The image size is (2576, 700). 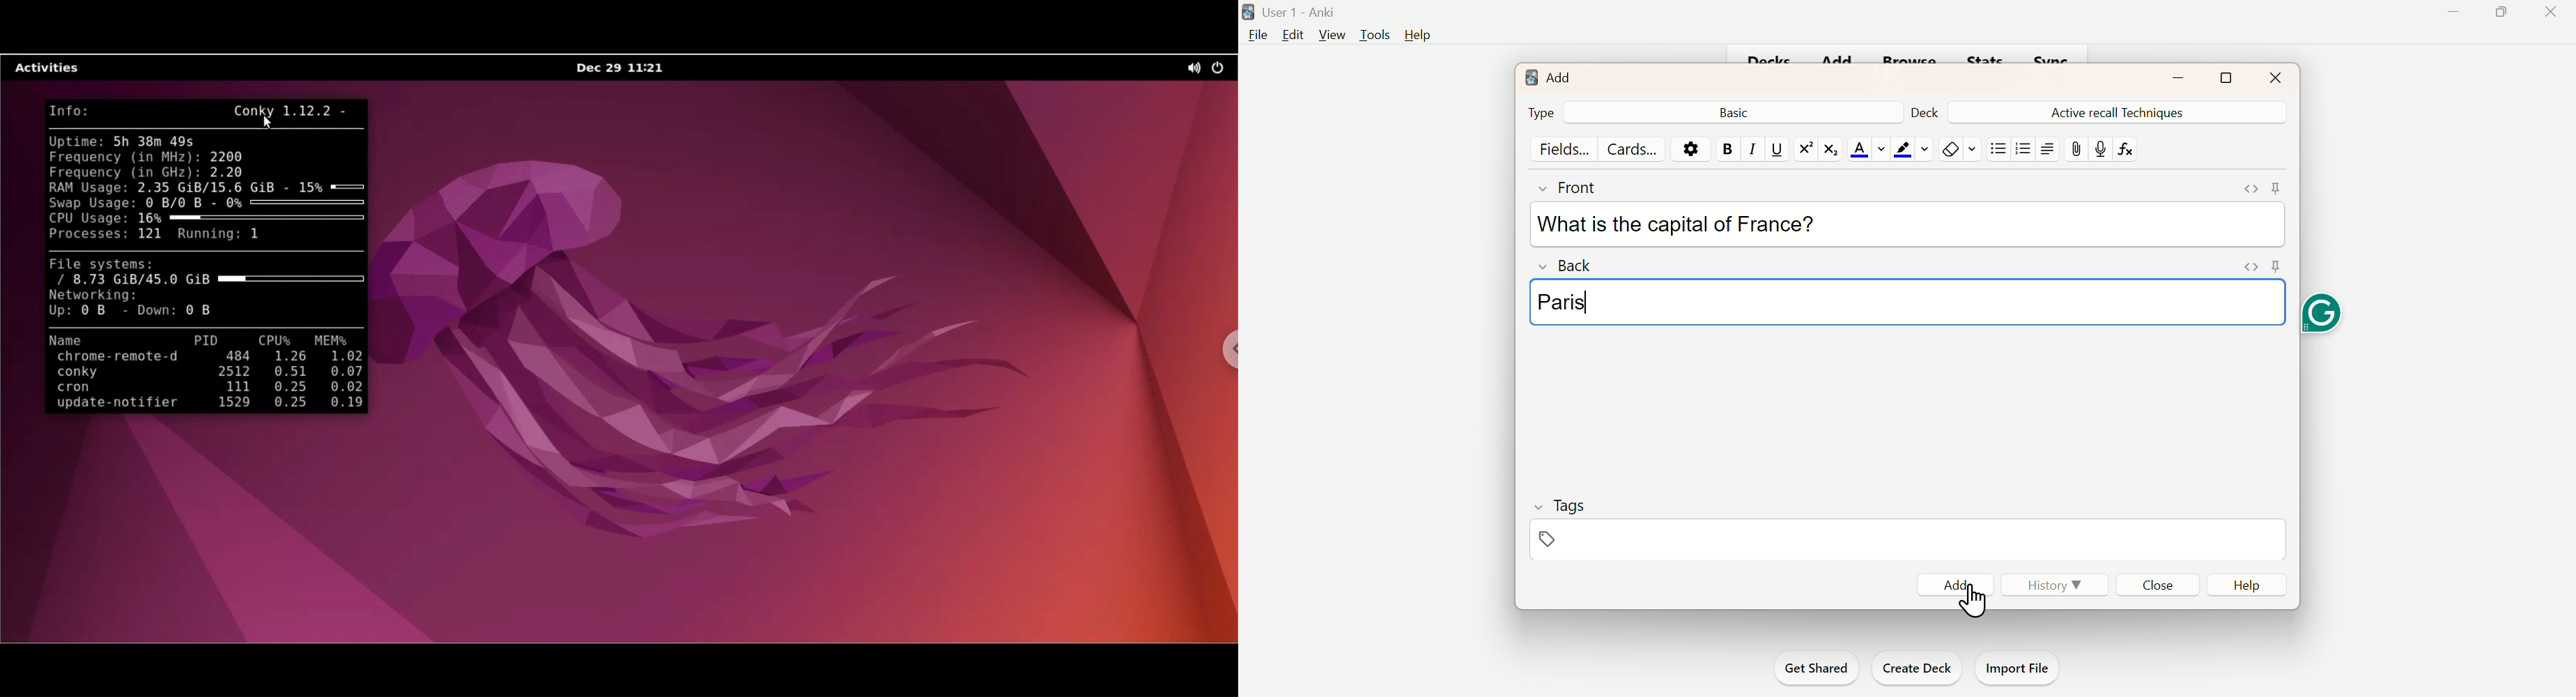 What do you see at coordinates (1957, 148) in the screenshot?
I see `Remove Formatting` at bounding box center [1957, 148].